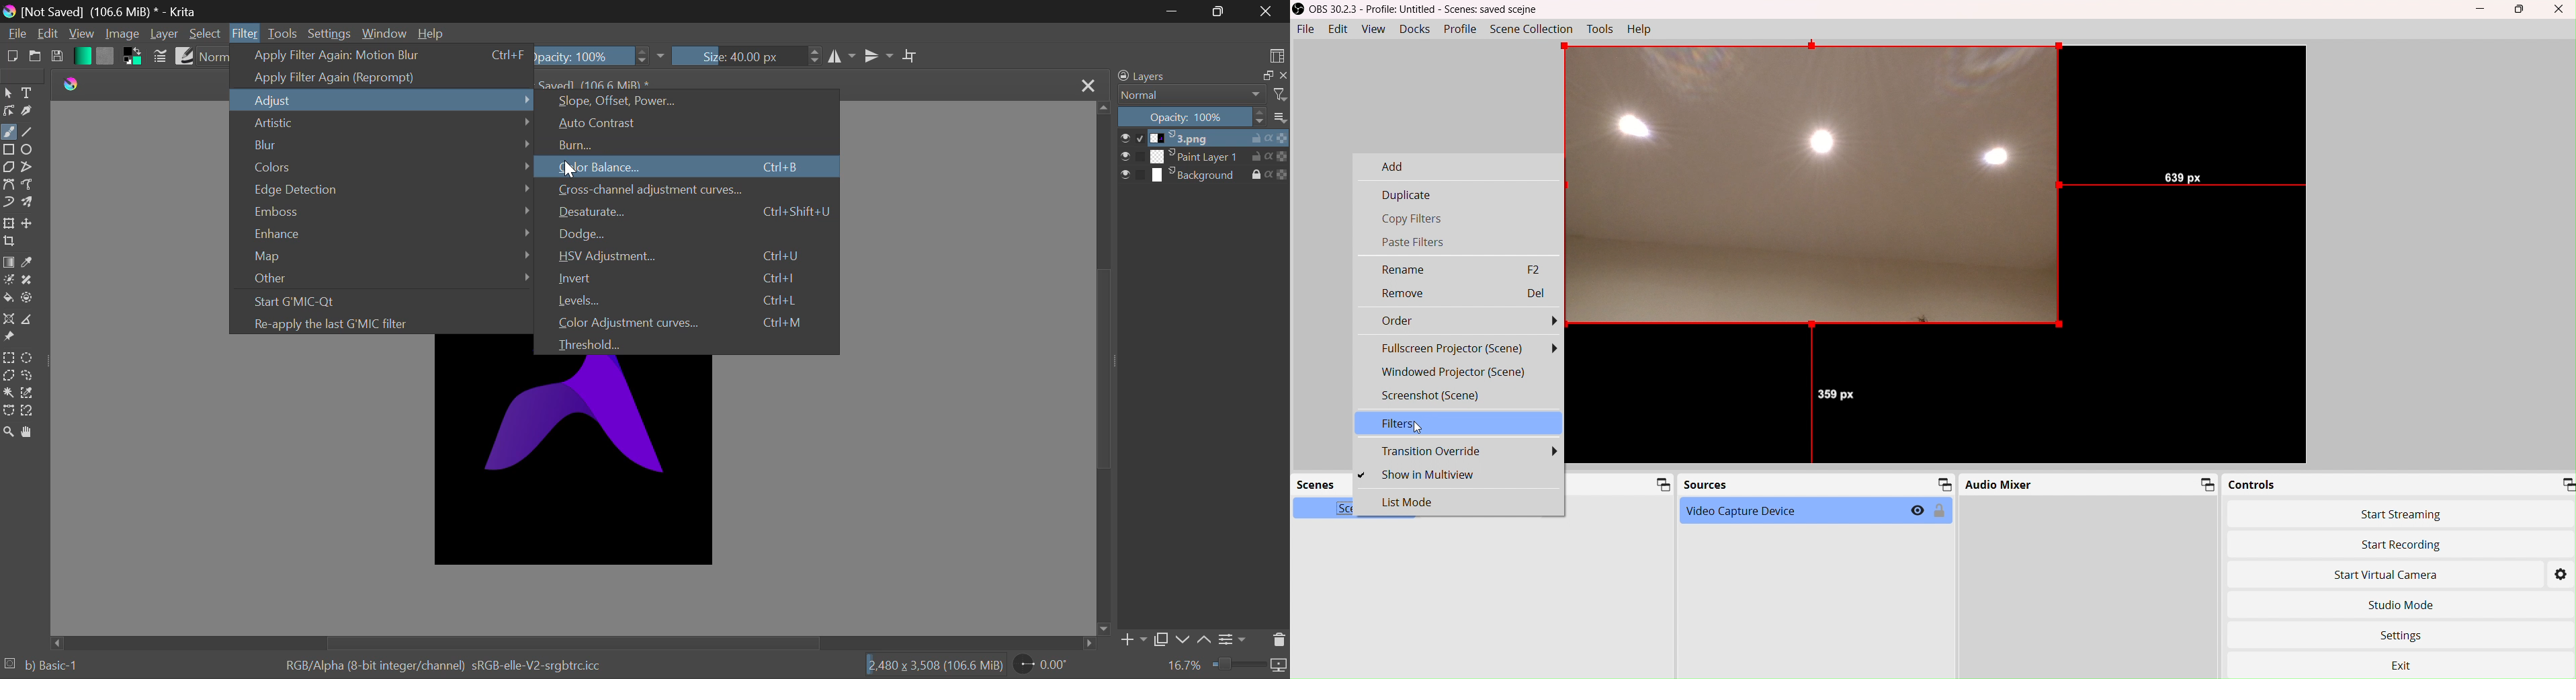 This screenshot has width=2576, height=700. I want to click on 359 px, so click(1841, 397).